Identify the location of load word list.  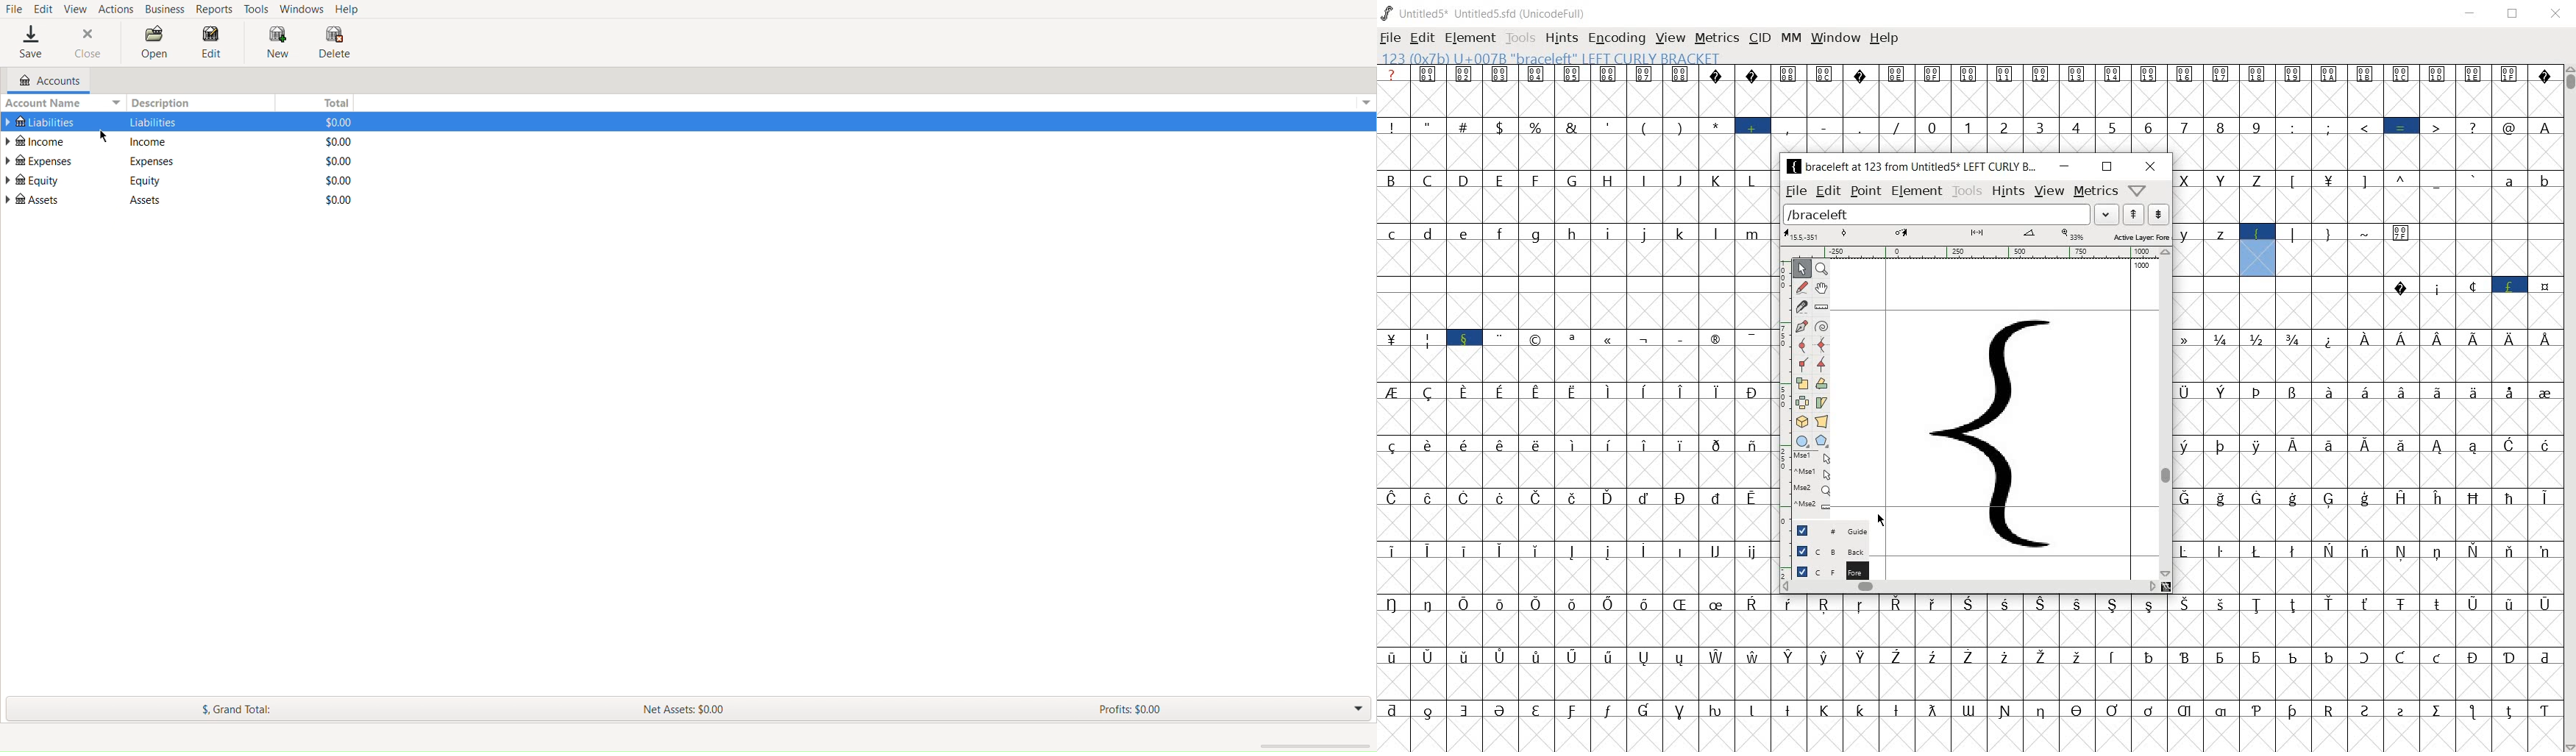
(1953, 214).